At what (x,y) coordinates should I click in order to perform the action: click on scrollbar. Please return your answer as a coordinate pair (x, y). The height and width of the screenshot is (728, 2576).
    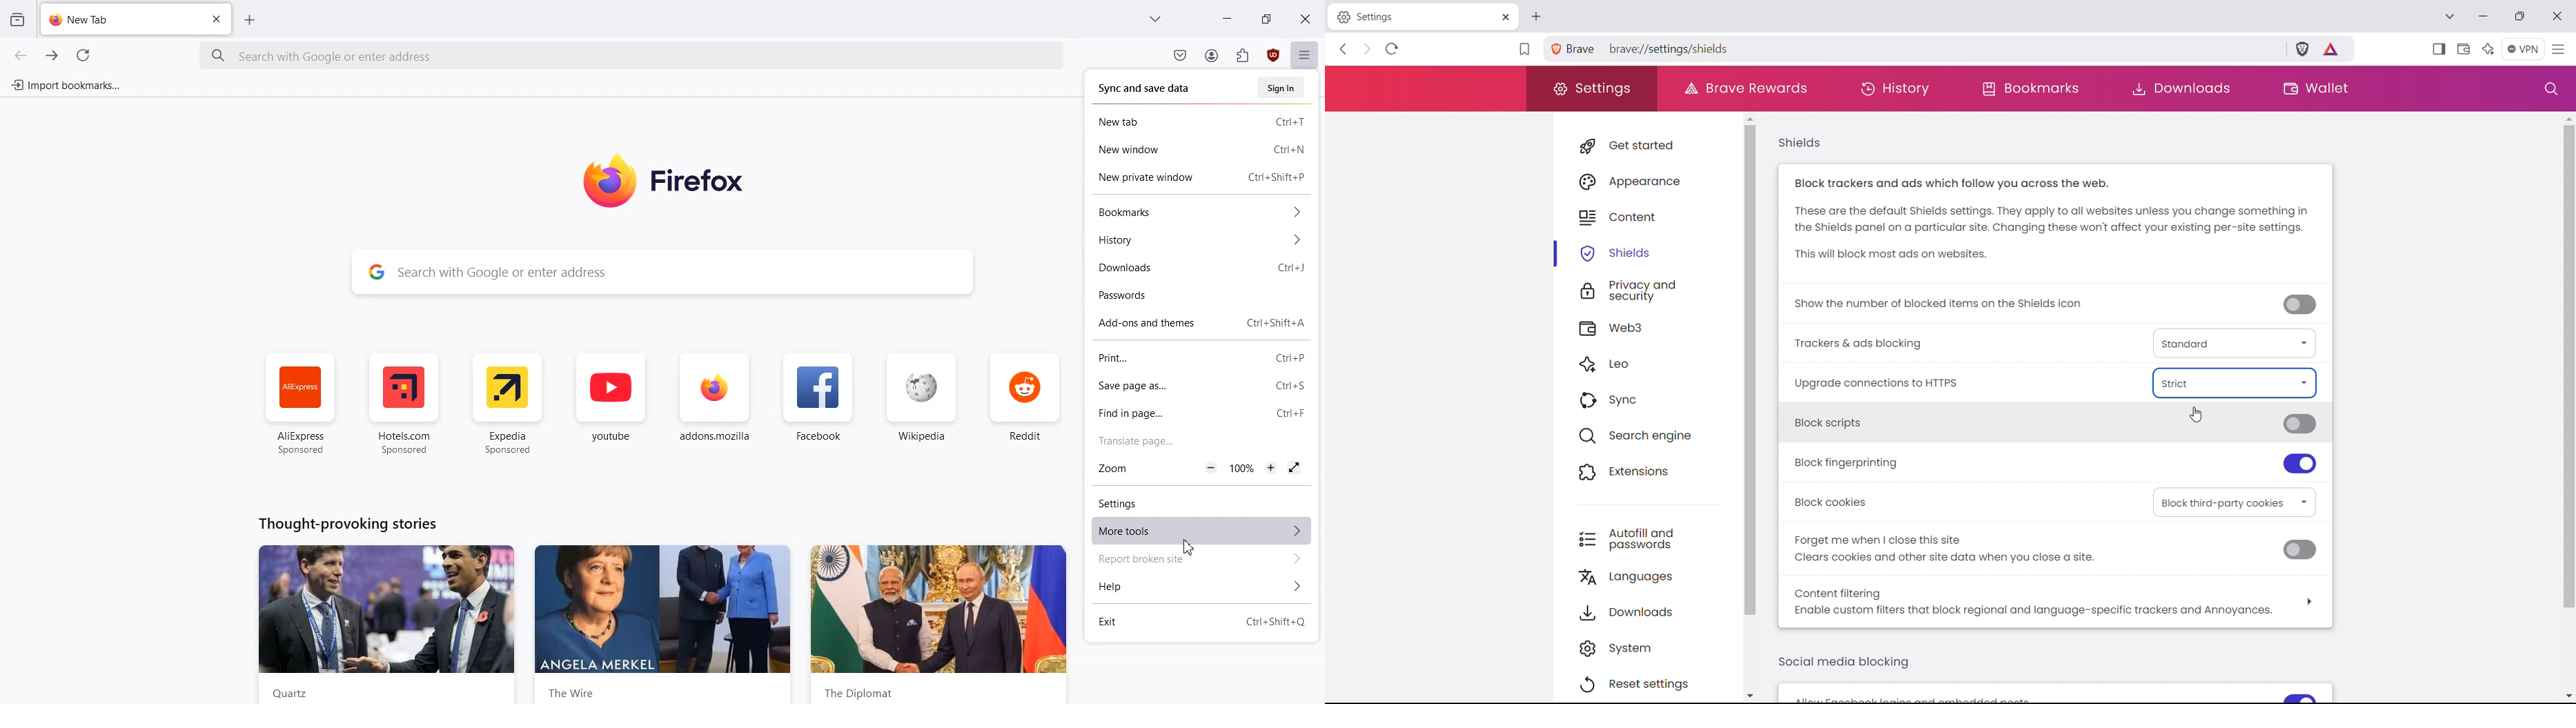
    Looking at the image, I should click on (1753, 371).